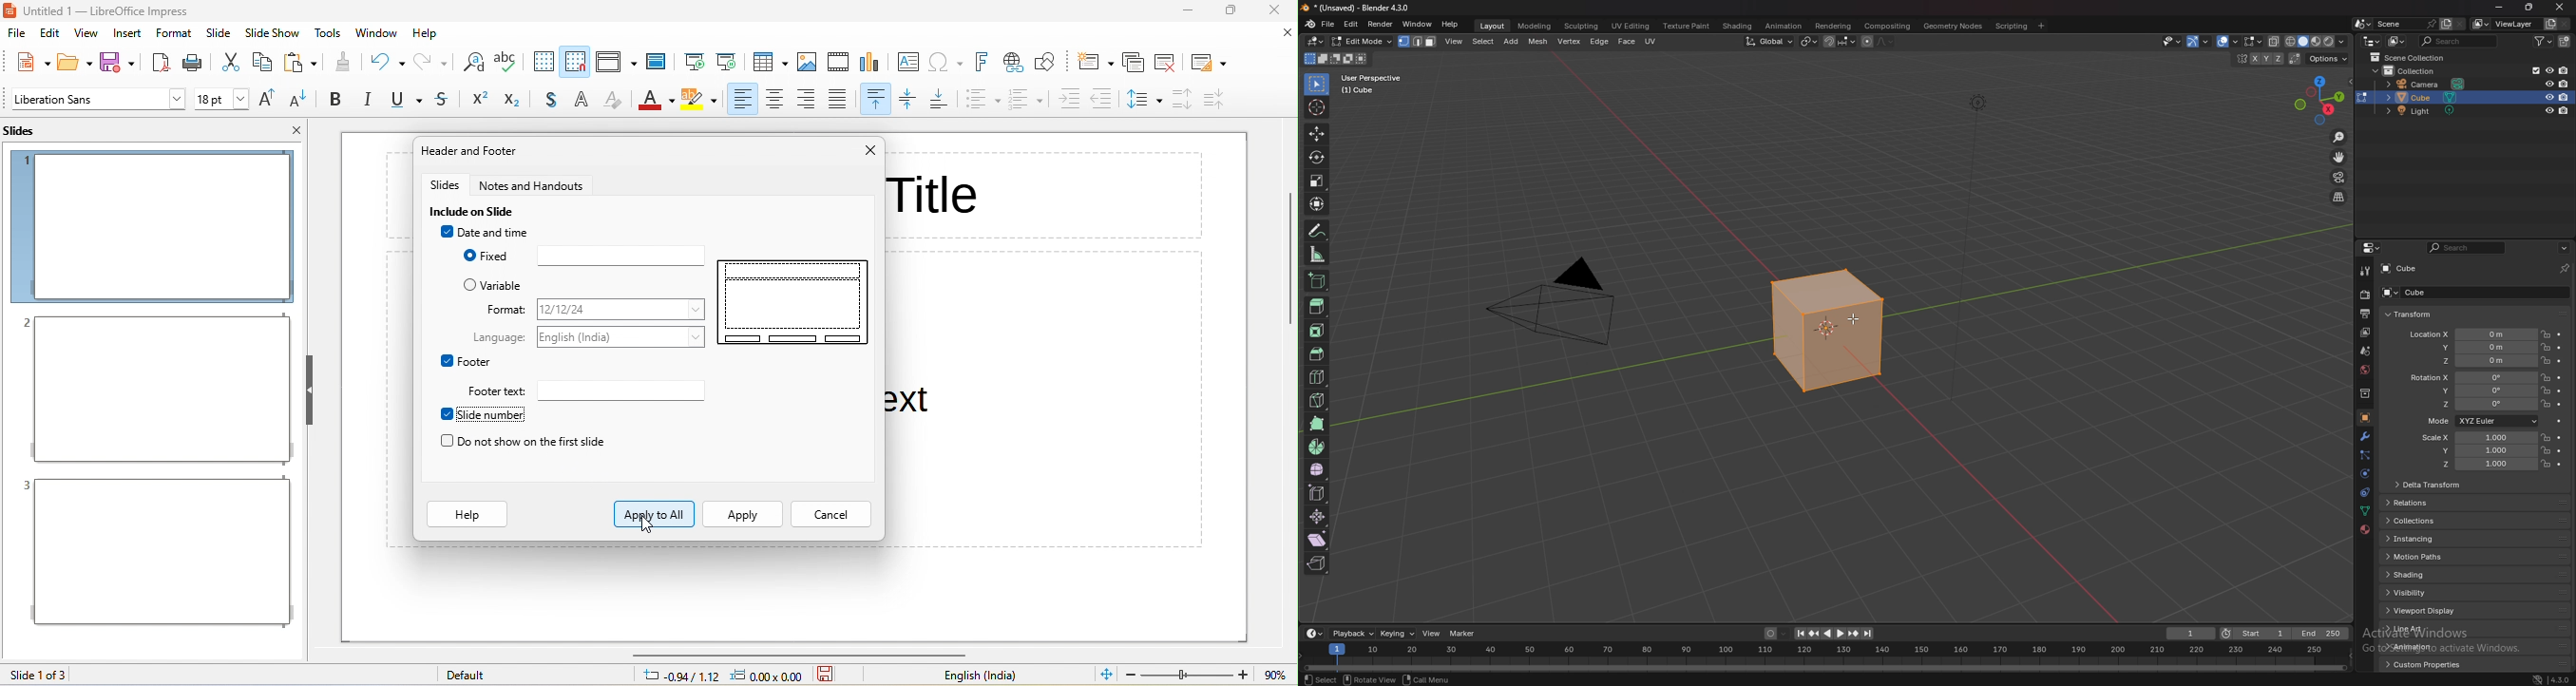  What do you see at coordinates (2548, 450) in the screenshot?
I see `lock location` at bounding box center [2548, 450].